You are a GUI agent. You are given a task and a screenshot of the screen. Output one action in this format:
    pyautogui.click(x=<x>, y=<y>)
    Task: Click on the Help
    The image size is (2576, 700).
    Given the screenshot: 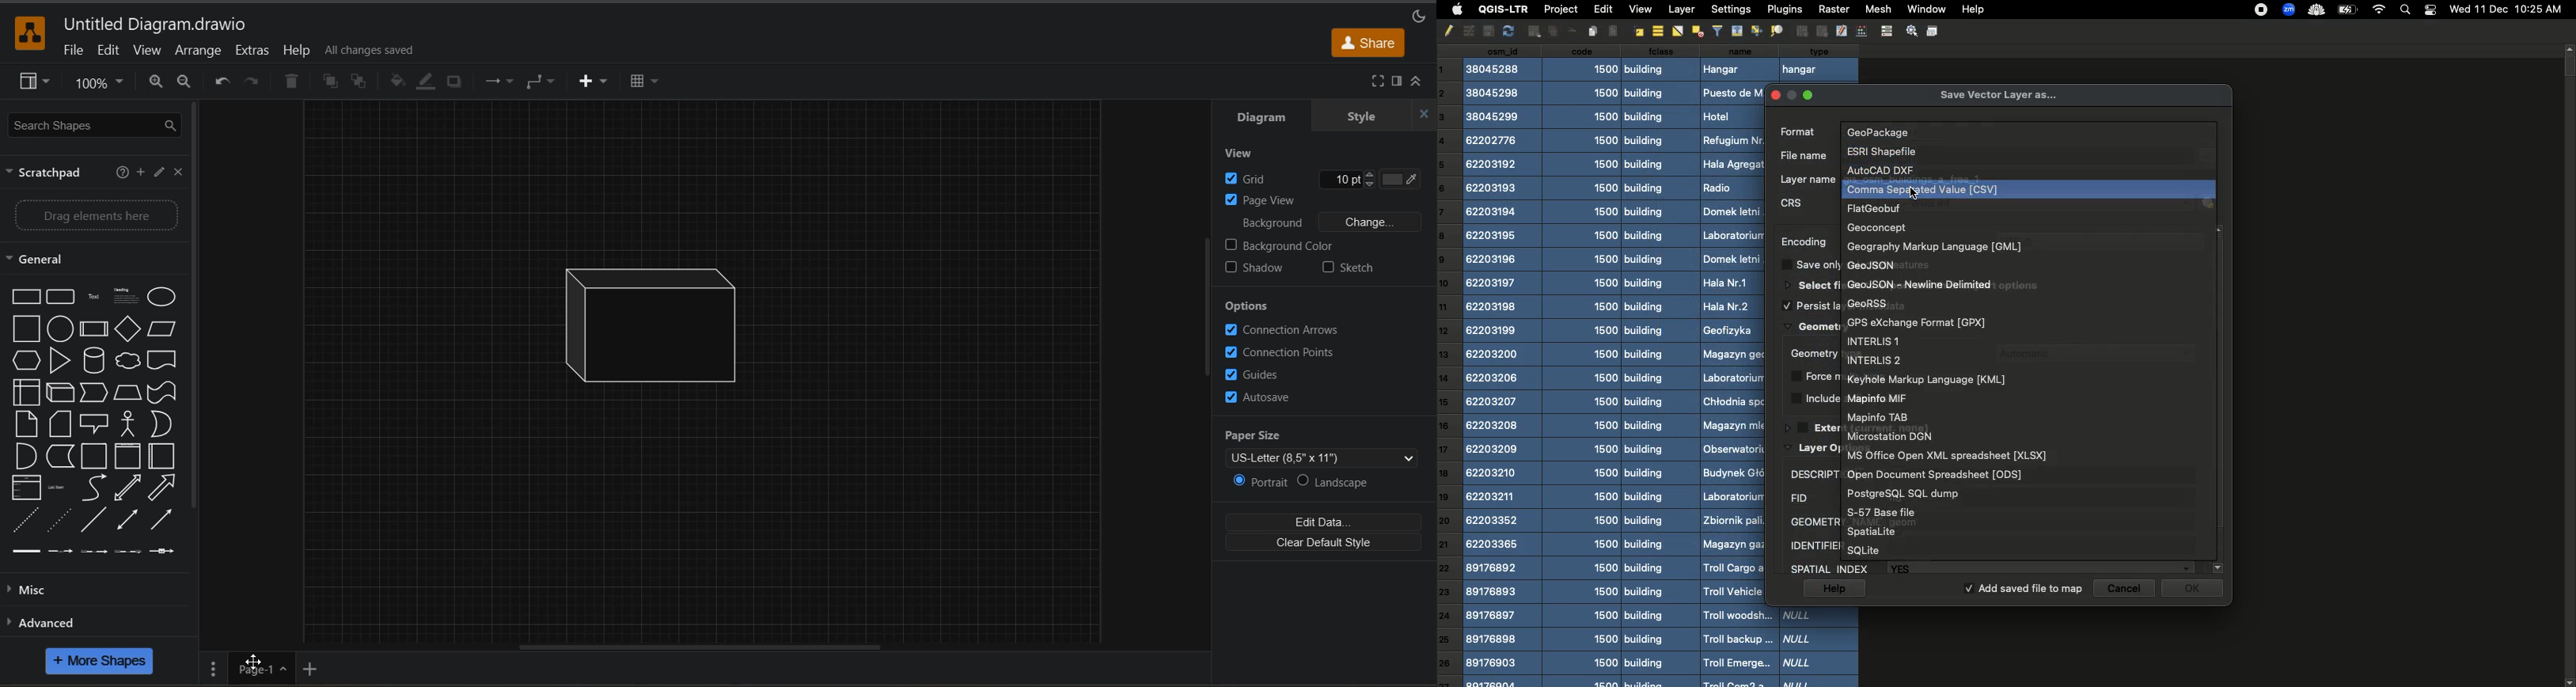 What is the action you would take?
    pyautogui.click(x=1972, y=10)
    